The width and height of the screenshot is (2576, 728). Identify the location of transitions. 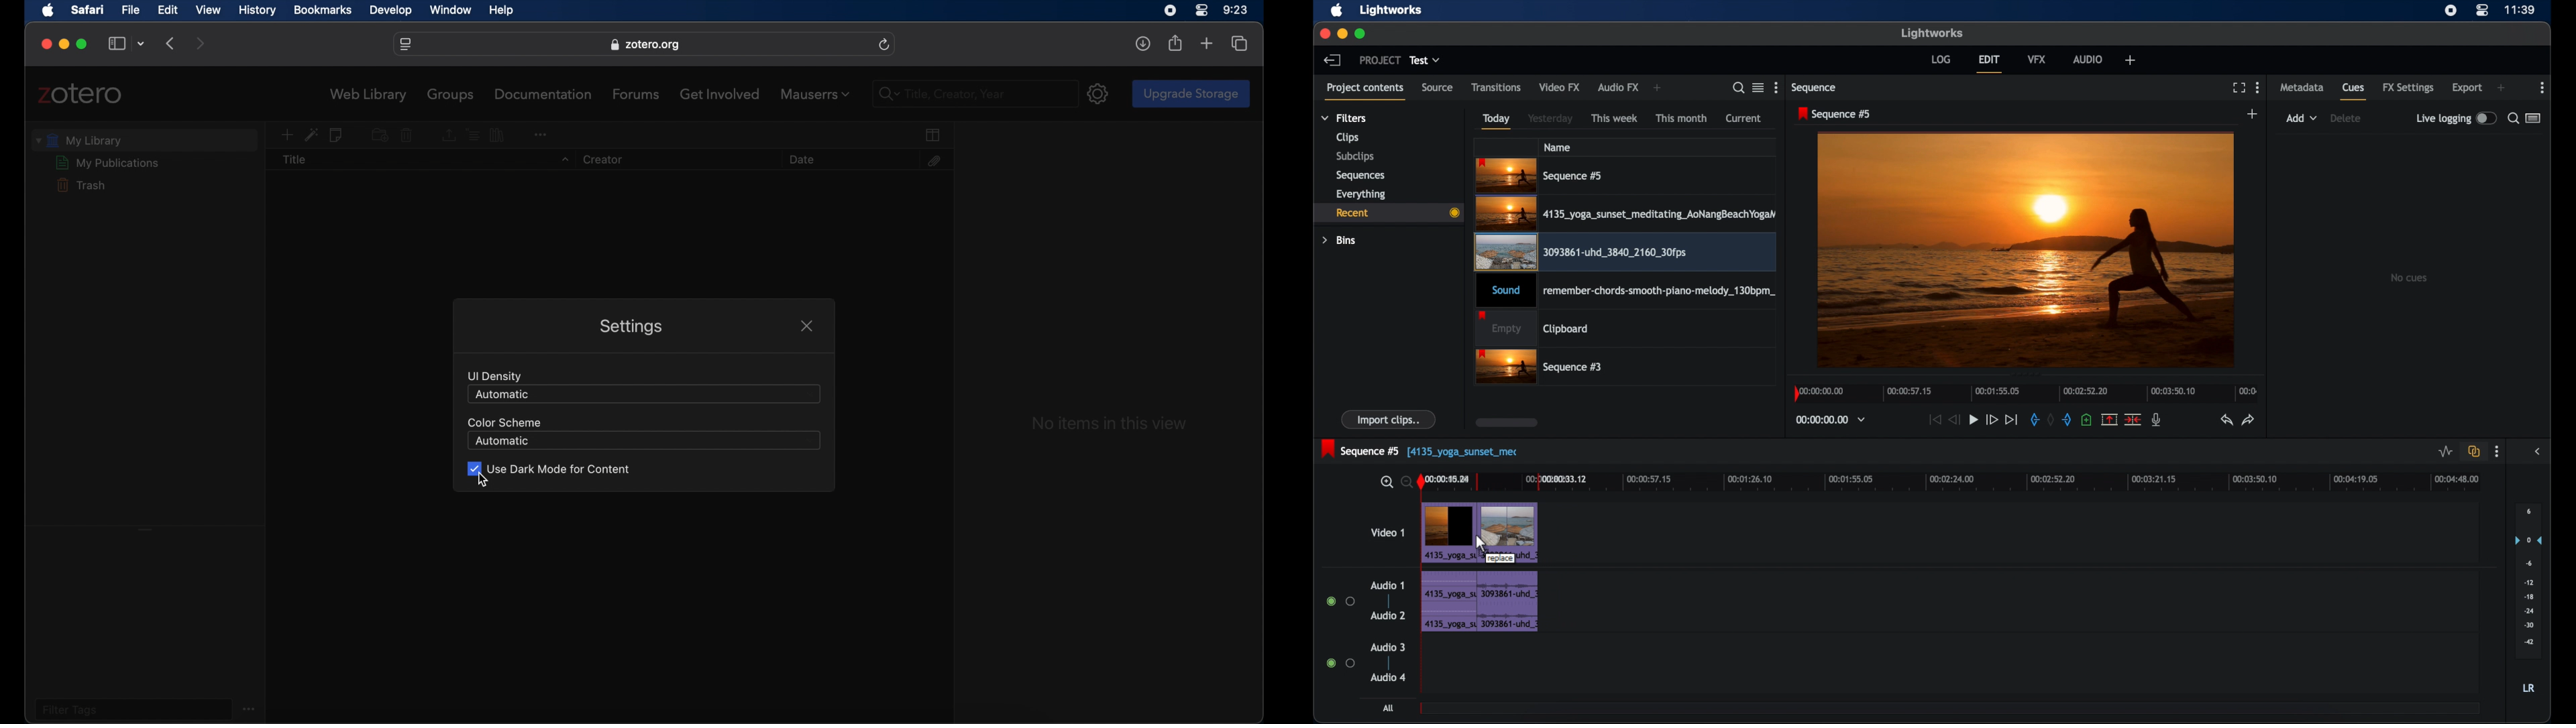
(1496, 86).